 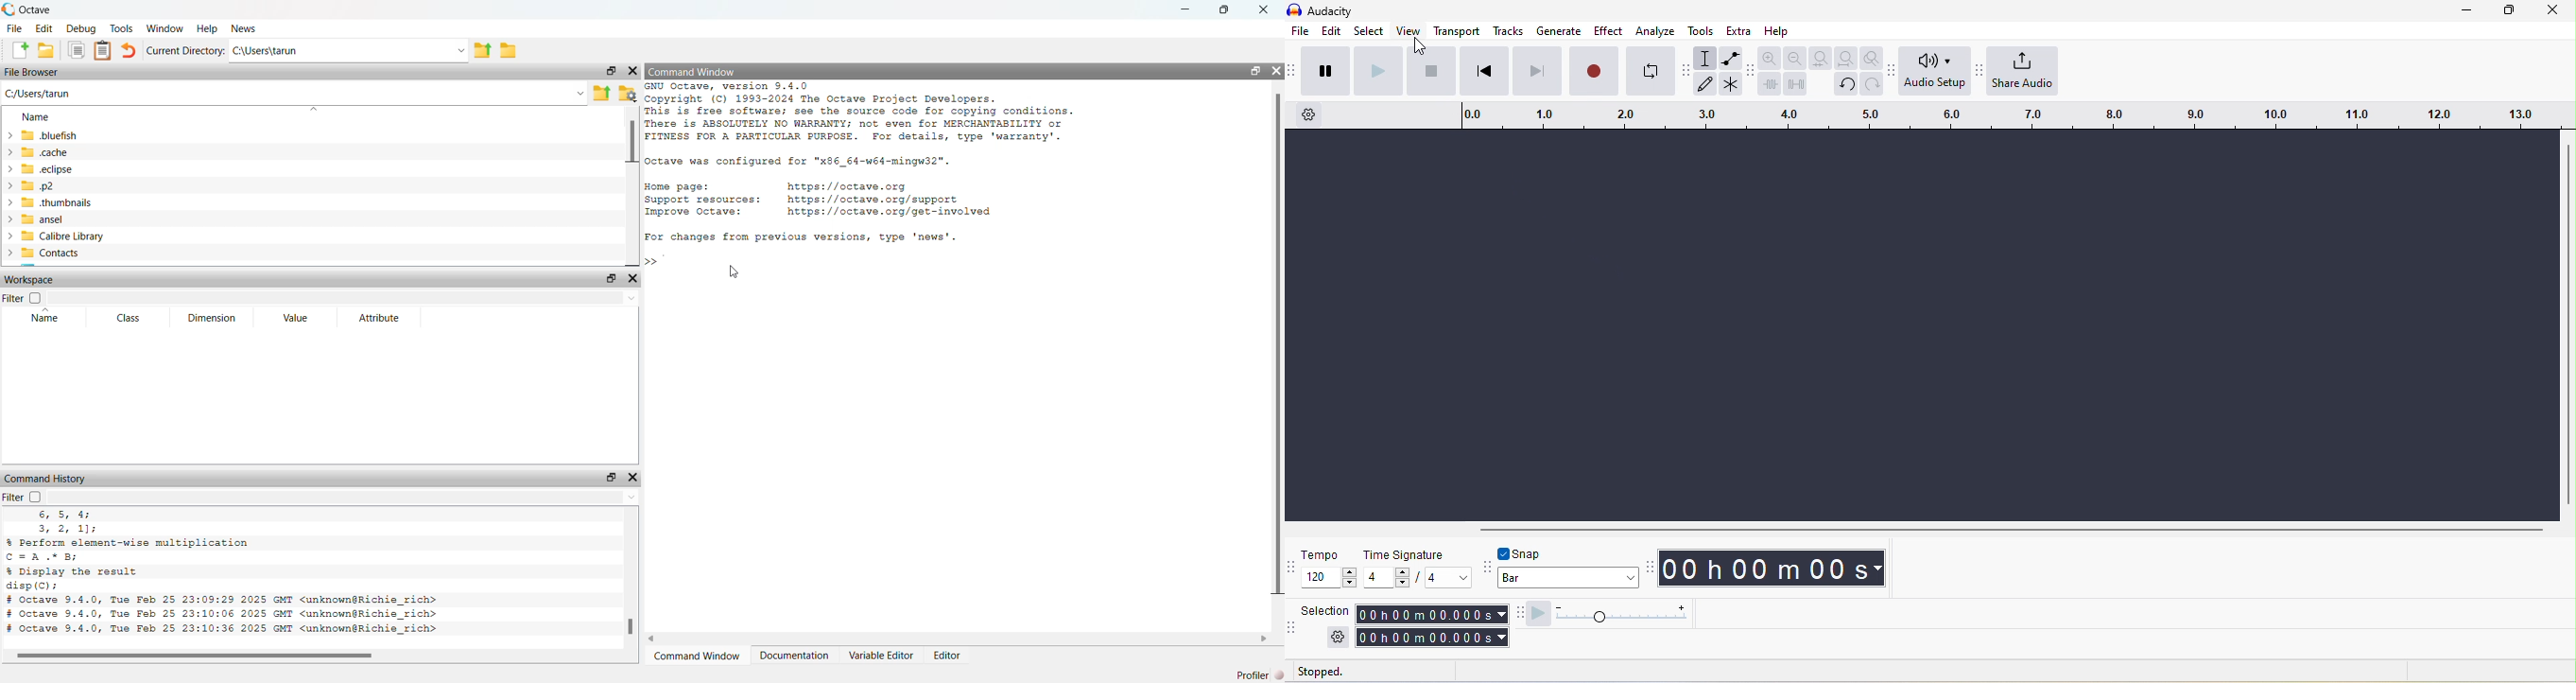 What do you see at coordinates (2013, 115) in the screenshot?
I see `timeline` at bounding box center [2013, 115].